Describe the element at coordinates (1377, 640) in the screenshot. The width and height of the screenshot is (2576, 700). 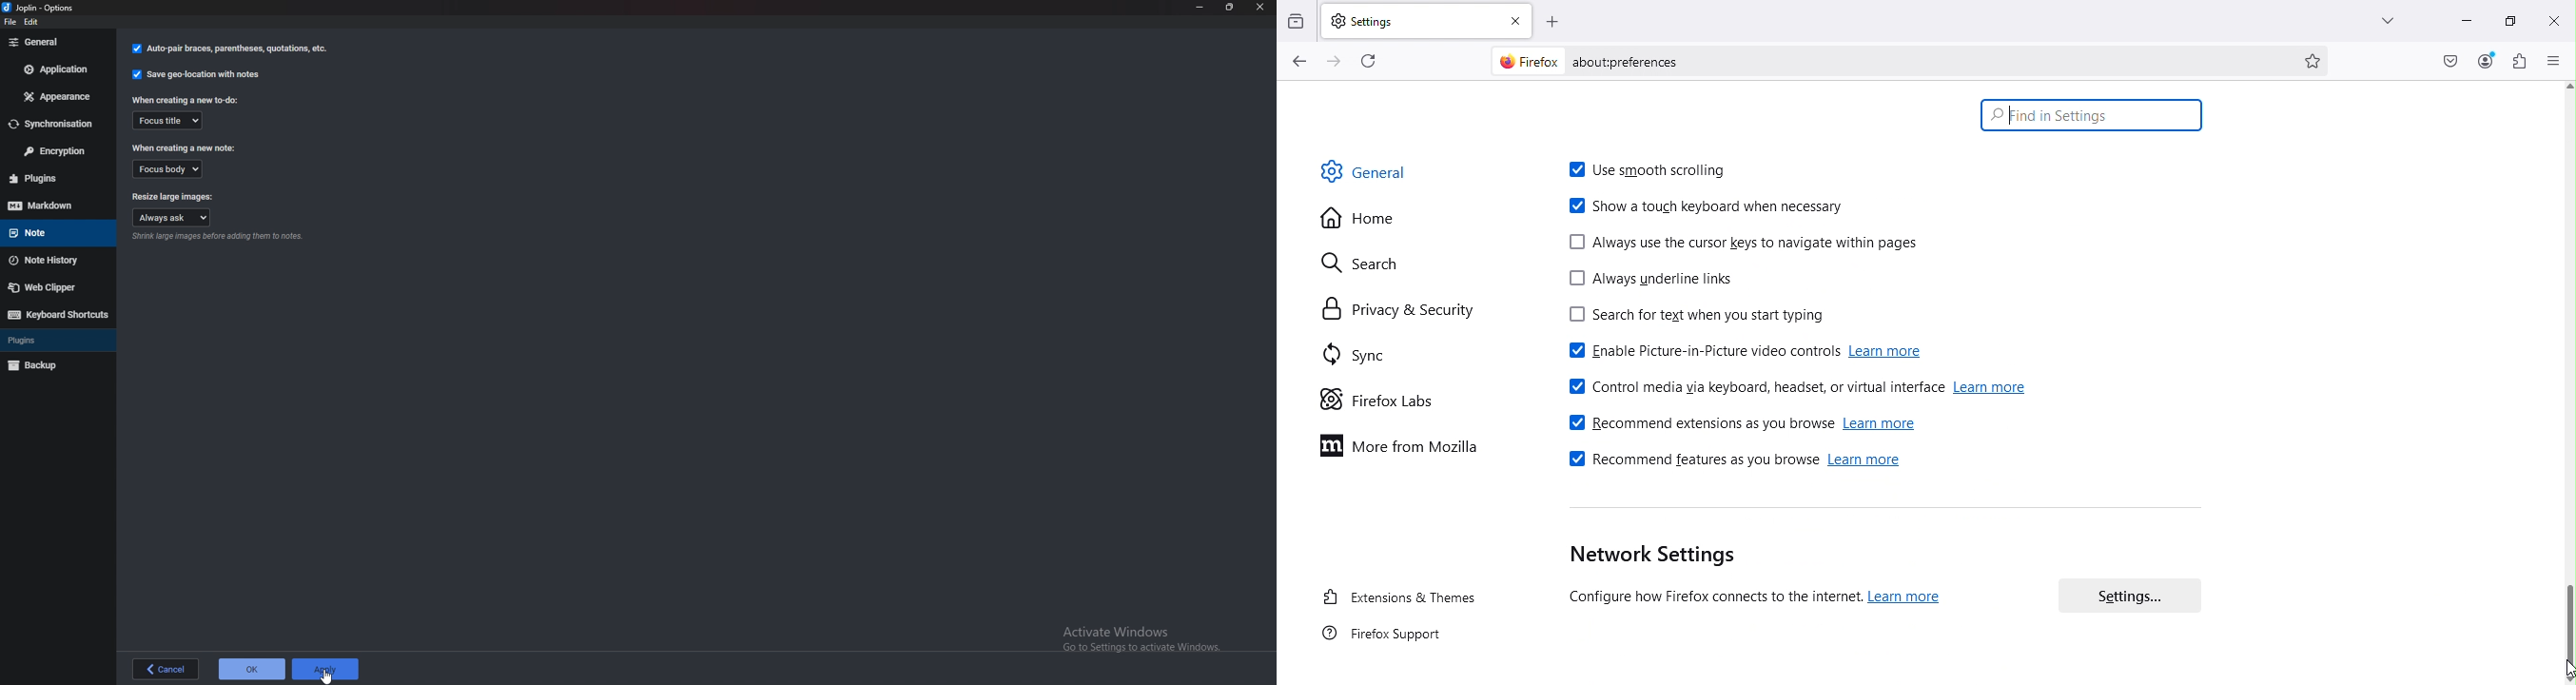
I see `FireFox support` at that location.